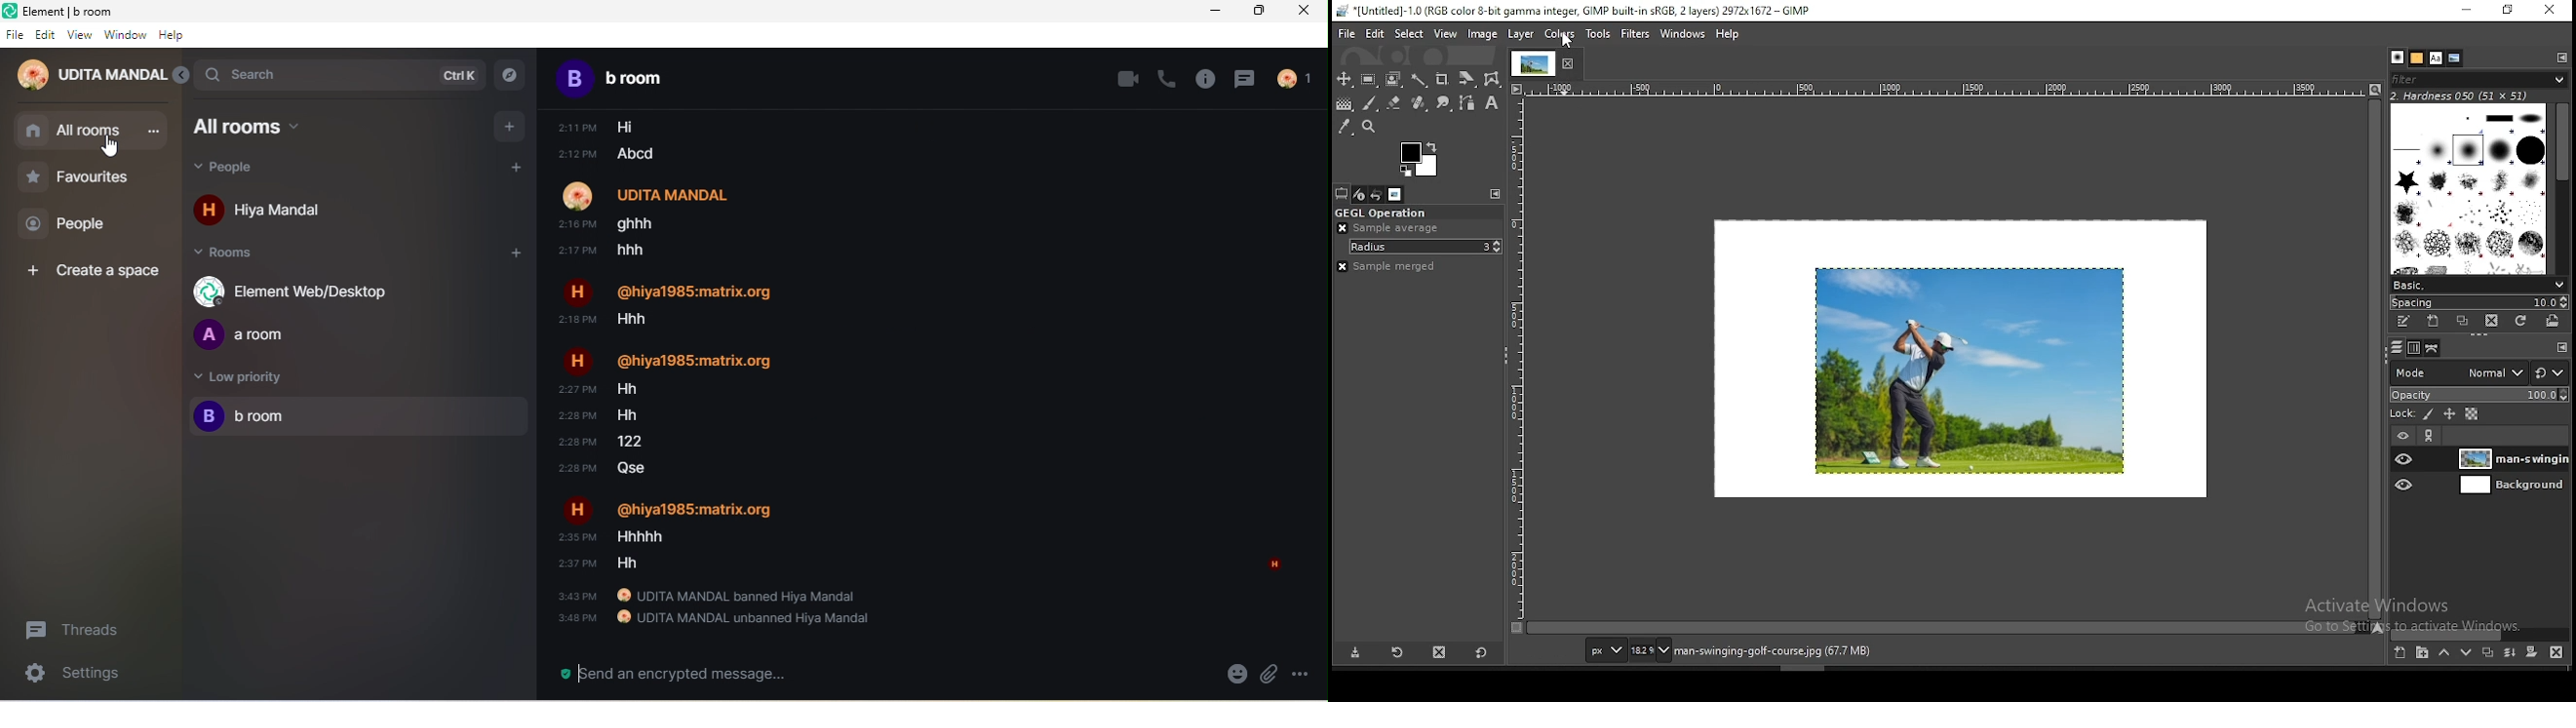 This screenshot has width=2576, height=728. What do you see at coordinates (1573, 42) in the screenshot?
I see `mouse pointer` at bounding box center [1573, 42].